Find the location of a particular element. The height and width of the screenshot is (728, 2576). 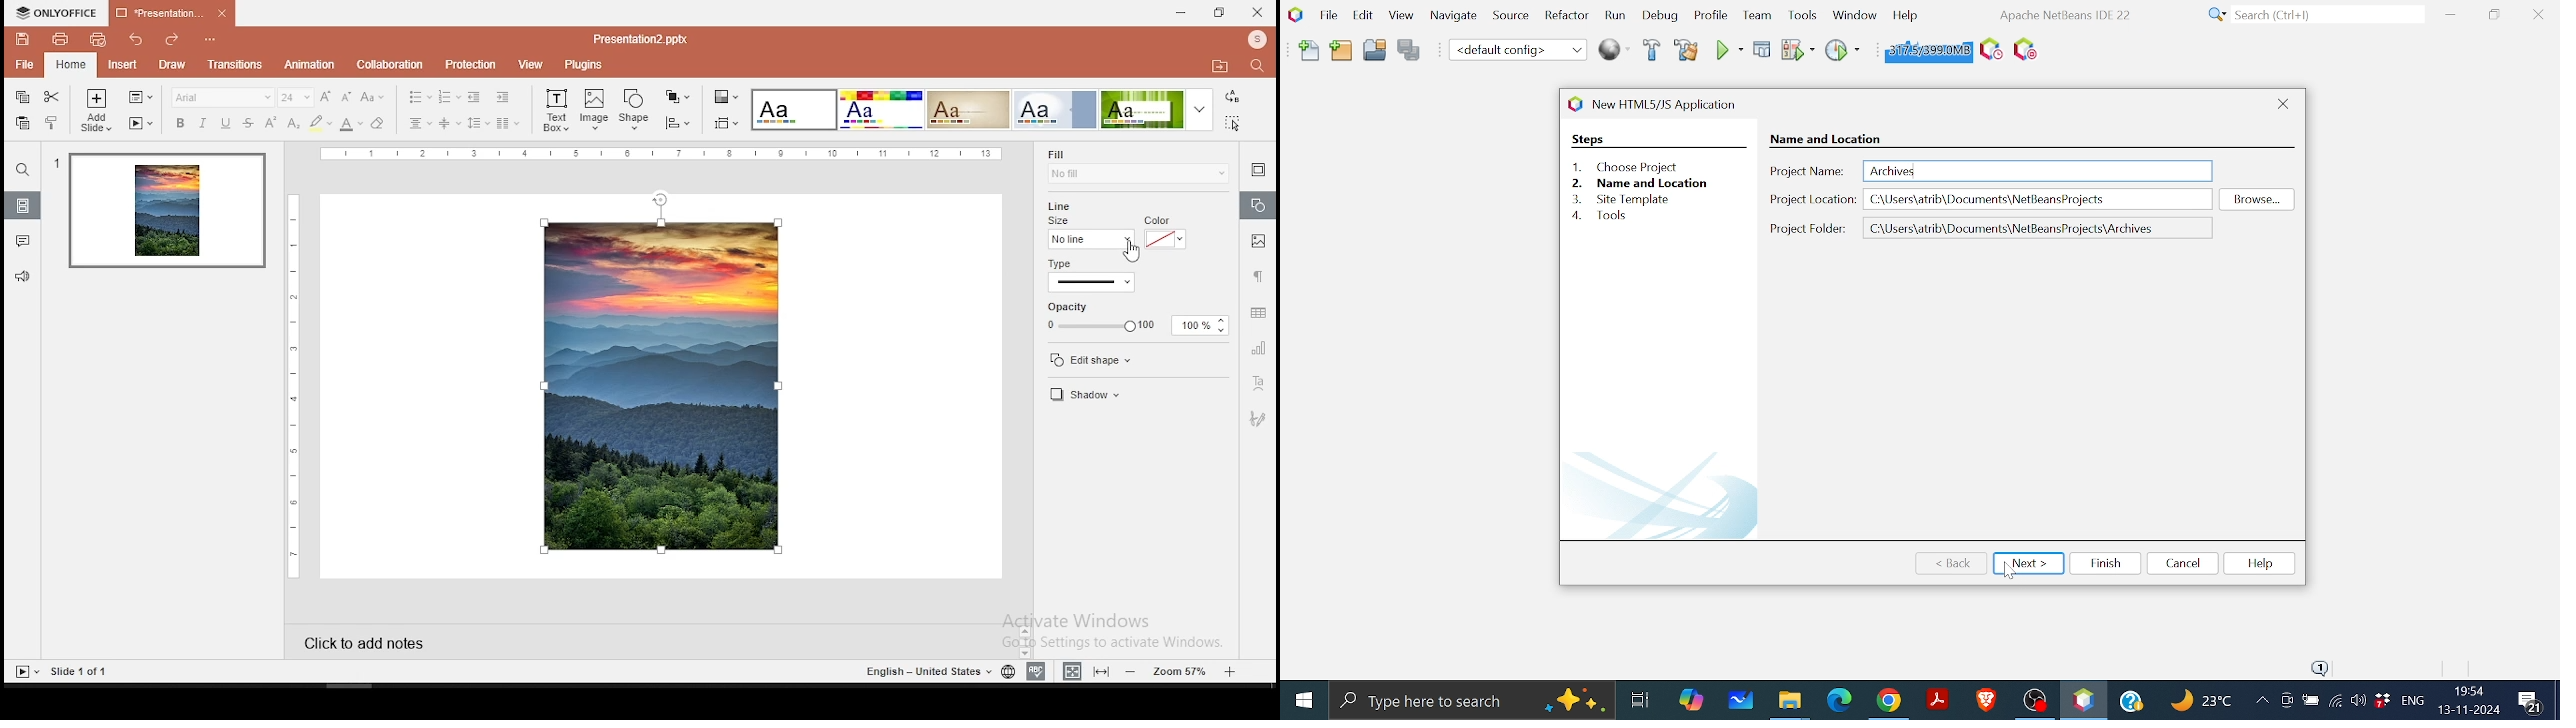

cut is located at coordinates (52, 97).